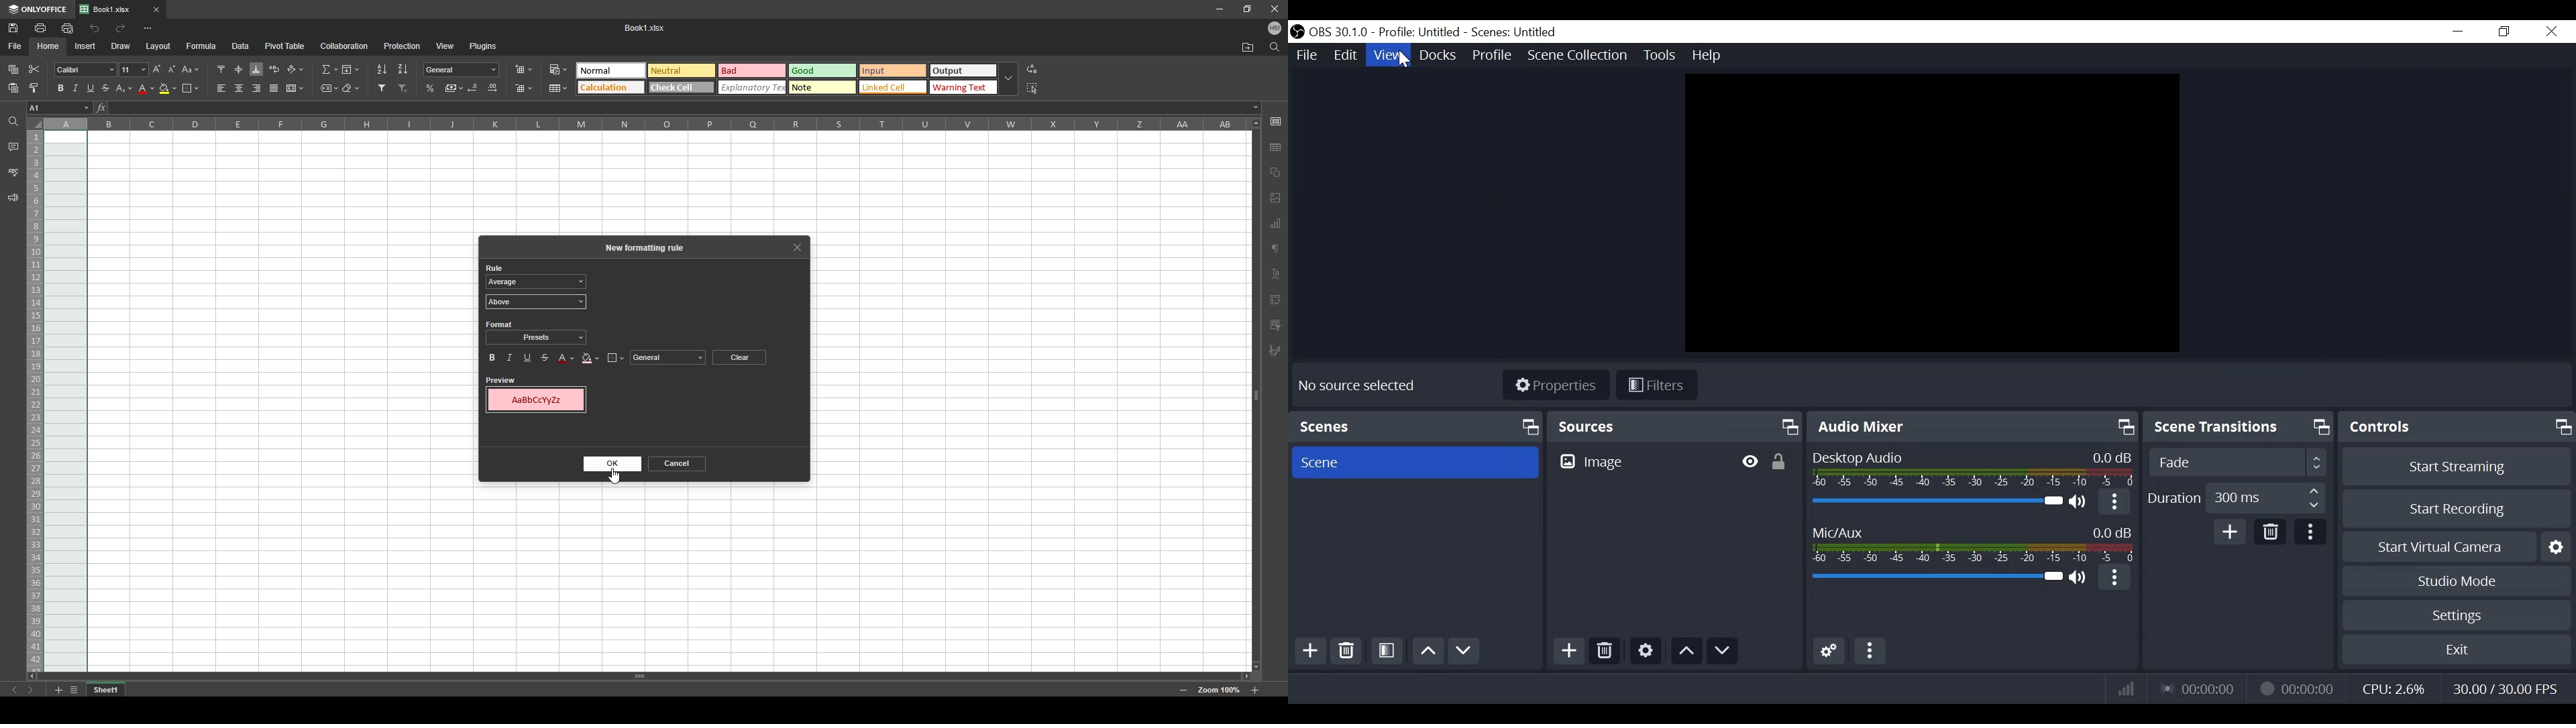 This screenshot has height=728, width=2576. Describe the element at coordinates (14, 172) in the screenshot. I see `spell check` at that location.